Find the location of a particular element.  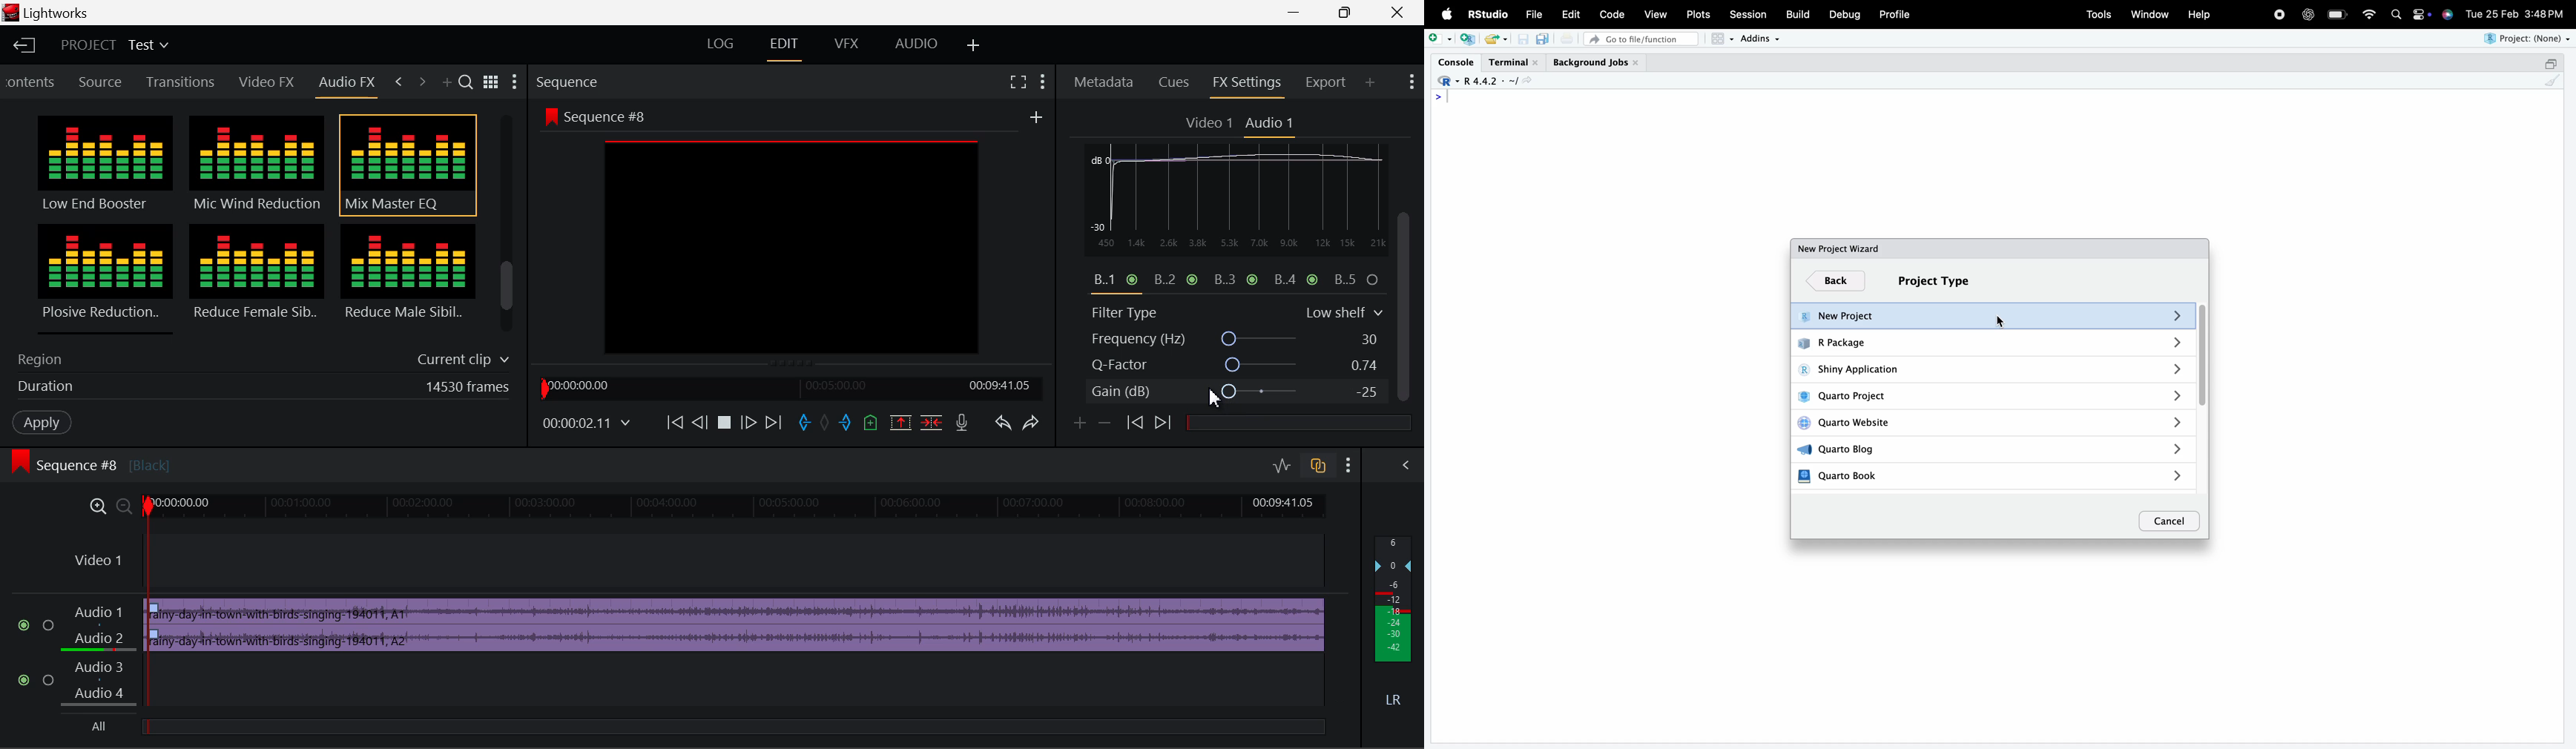

Video FX is located at coordinates (263, 83).